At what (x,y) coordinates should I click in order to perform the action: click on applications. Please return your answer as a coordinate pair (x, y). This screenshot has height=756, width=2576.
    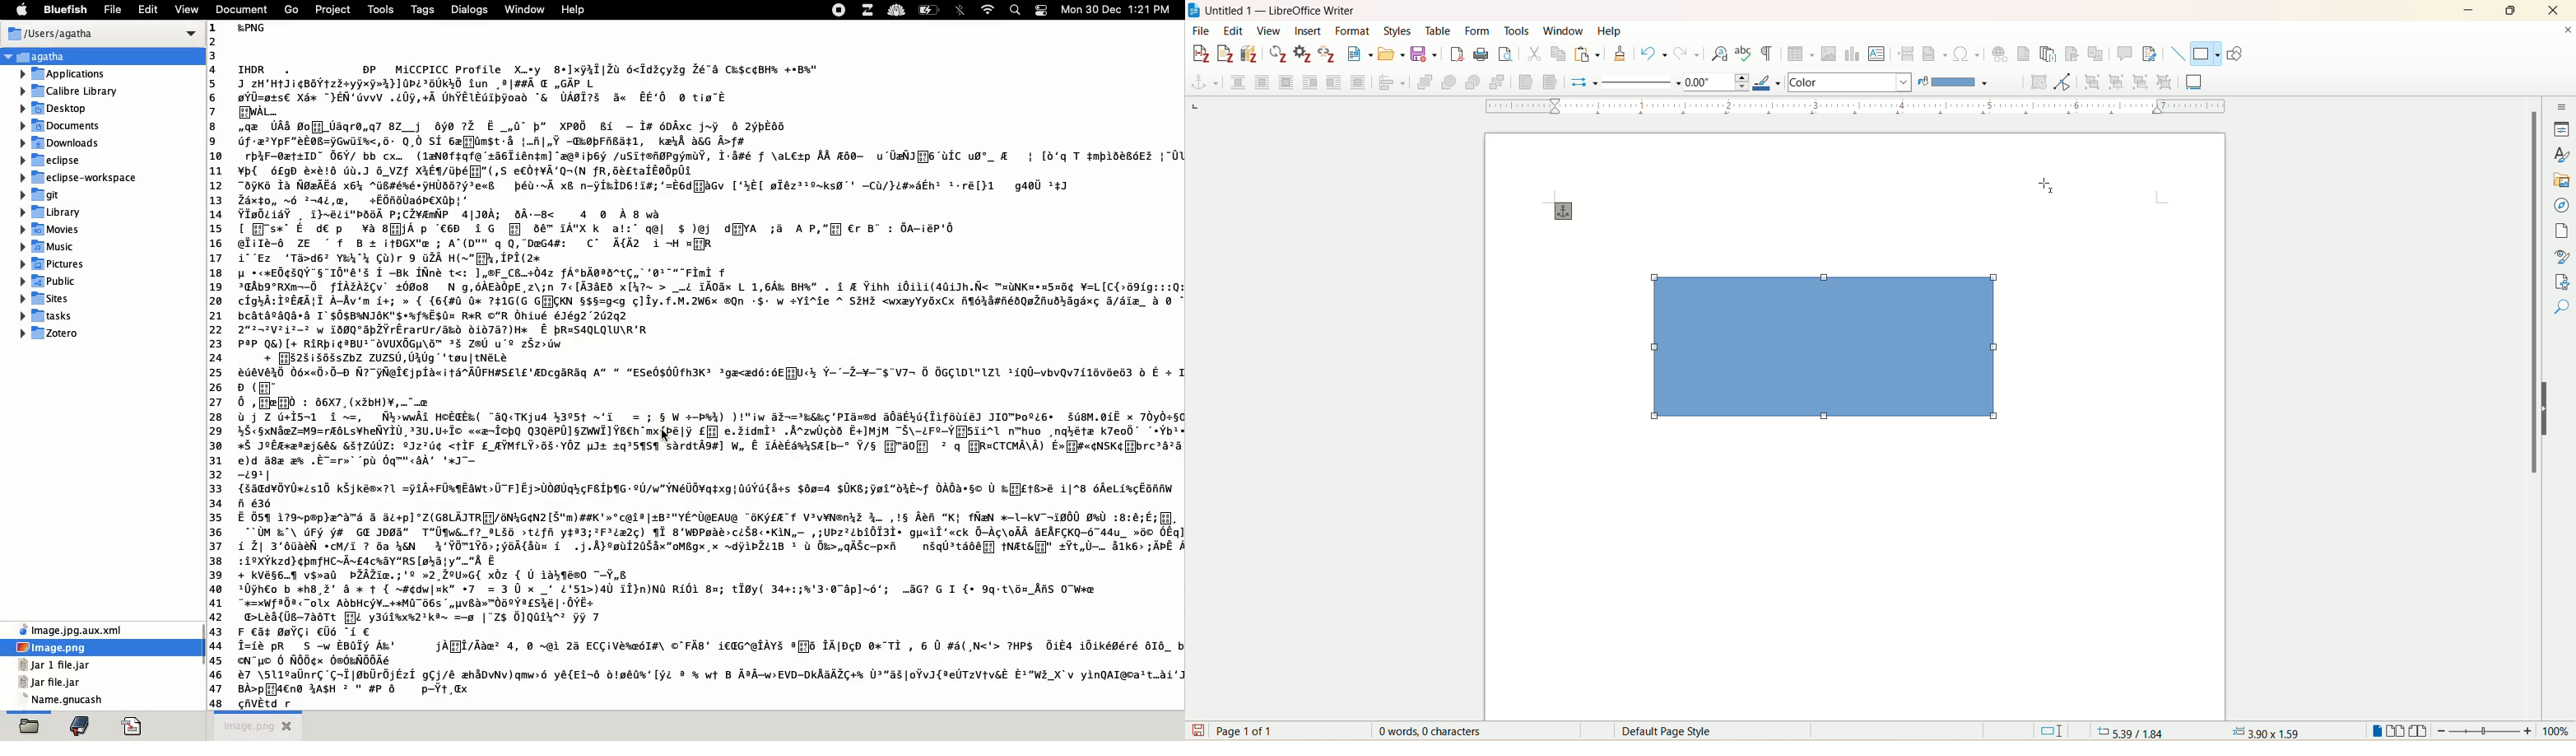
    Looking at the image, I should click on (62, 74).